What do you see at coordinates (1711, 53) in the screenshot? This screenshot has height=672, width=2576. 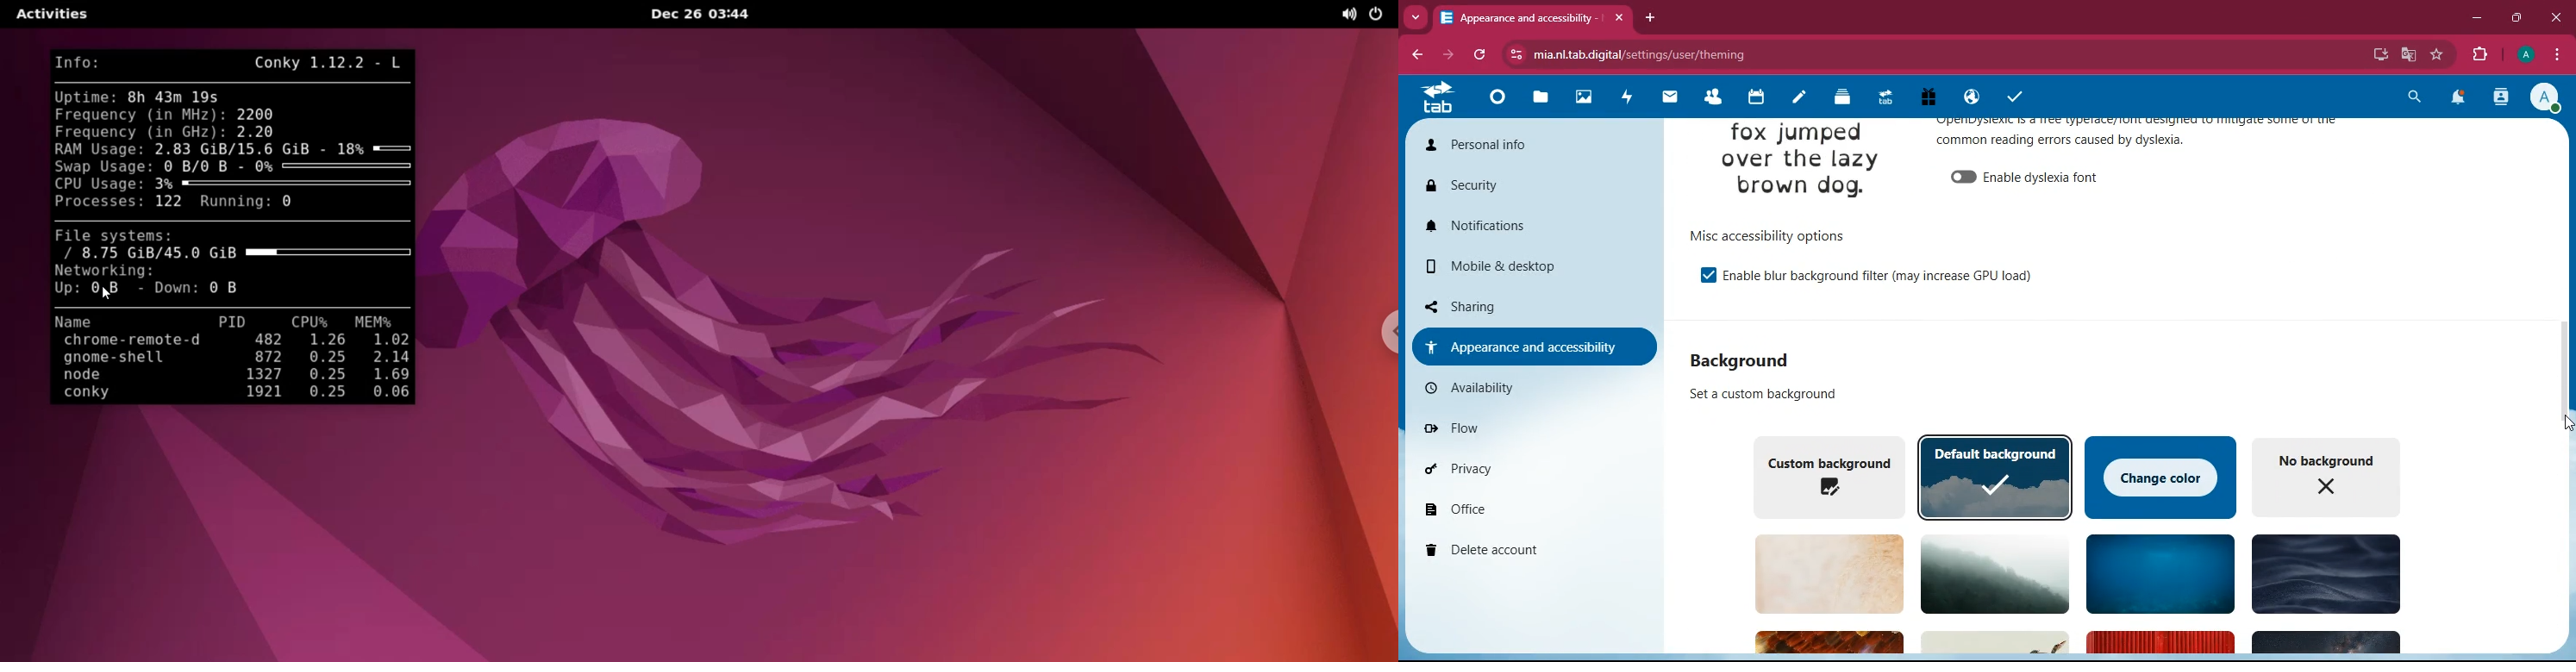 I see `url` at bounding box center [1711, 53].